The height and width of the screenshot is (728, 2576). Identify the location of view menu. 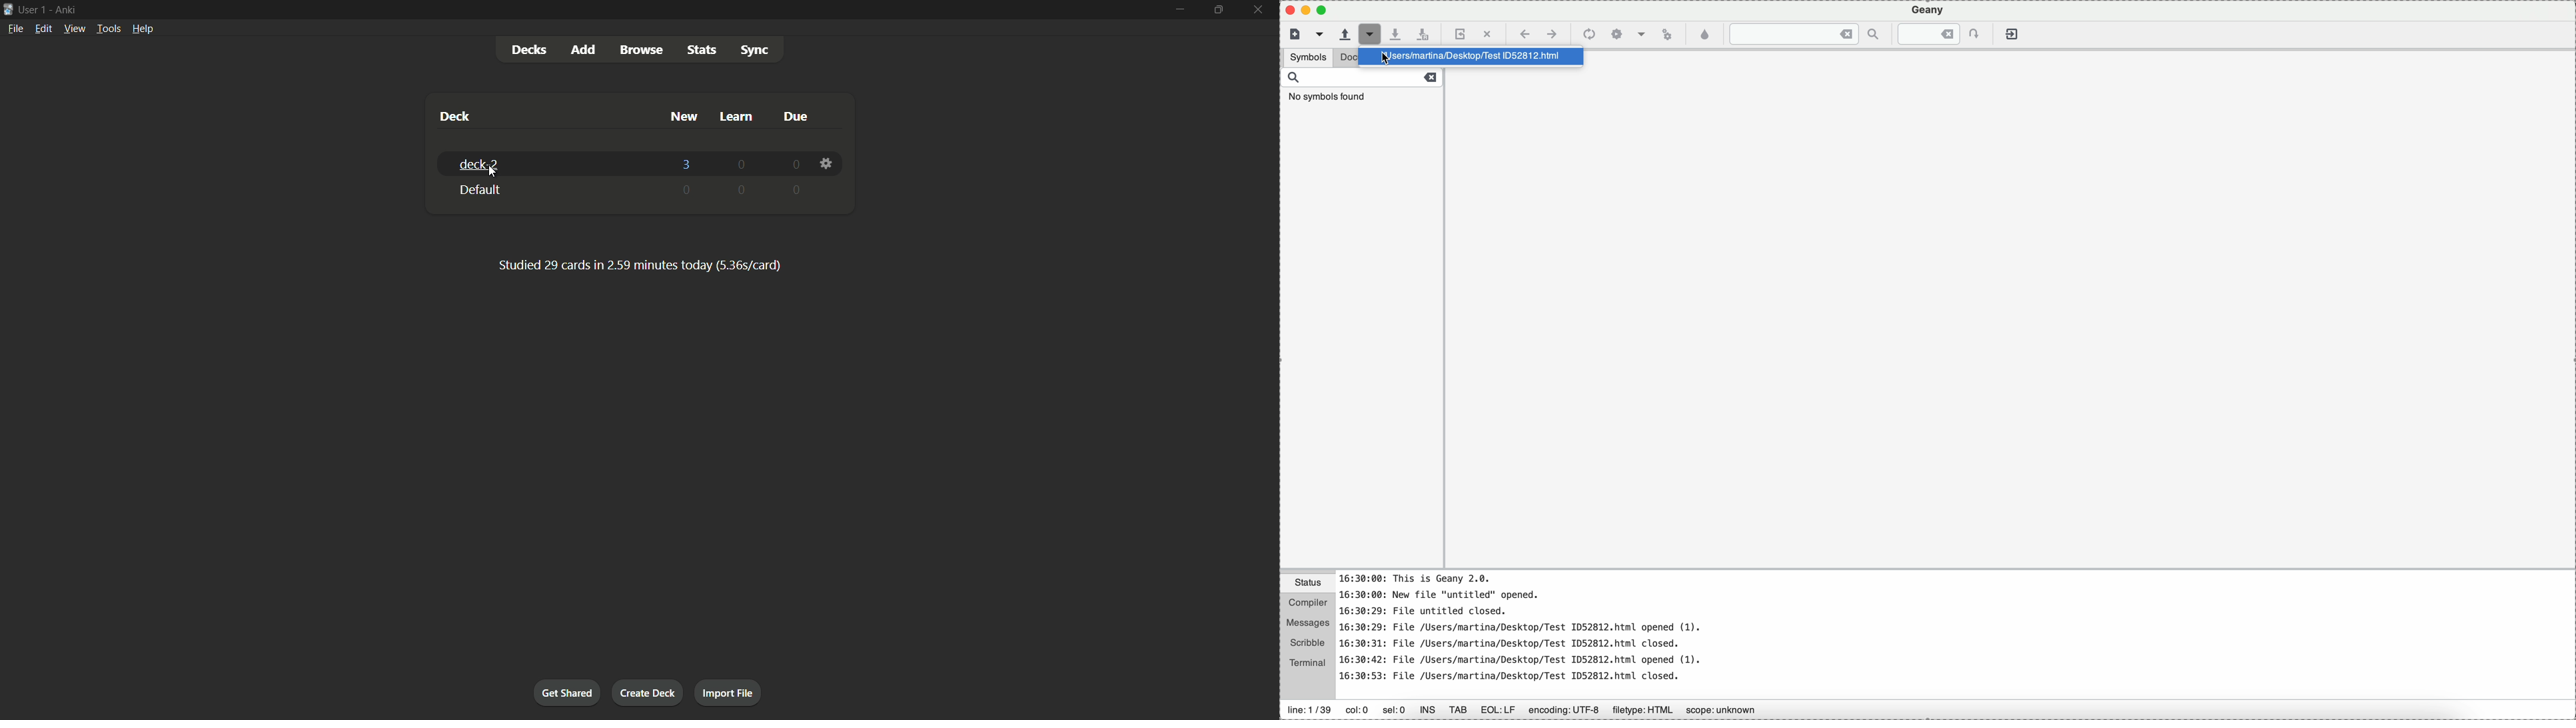
(75, 29).